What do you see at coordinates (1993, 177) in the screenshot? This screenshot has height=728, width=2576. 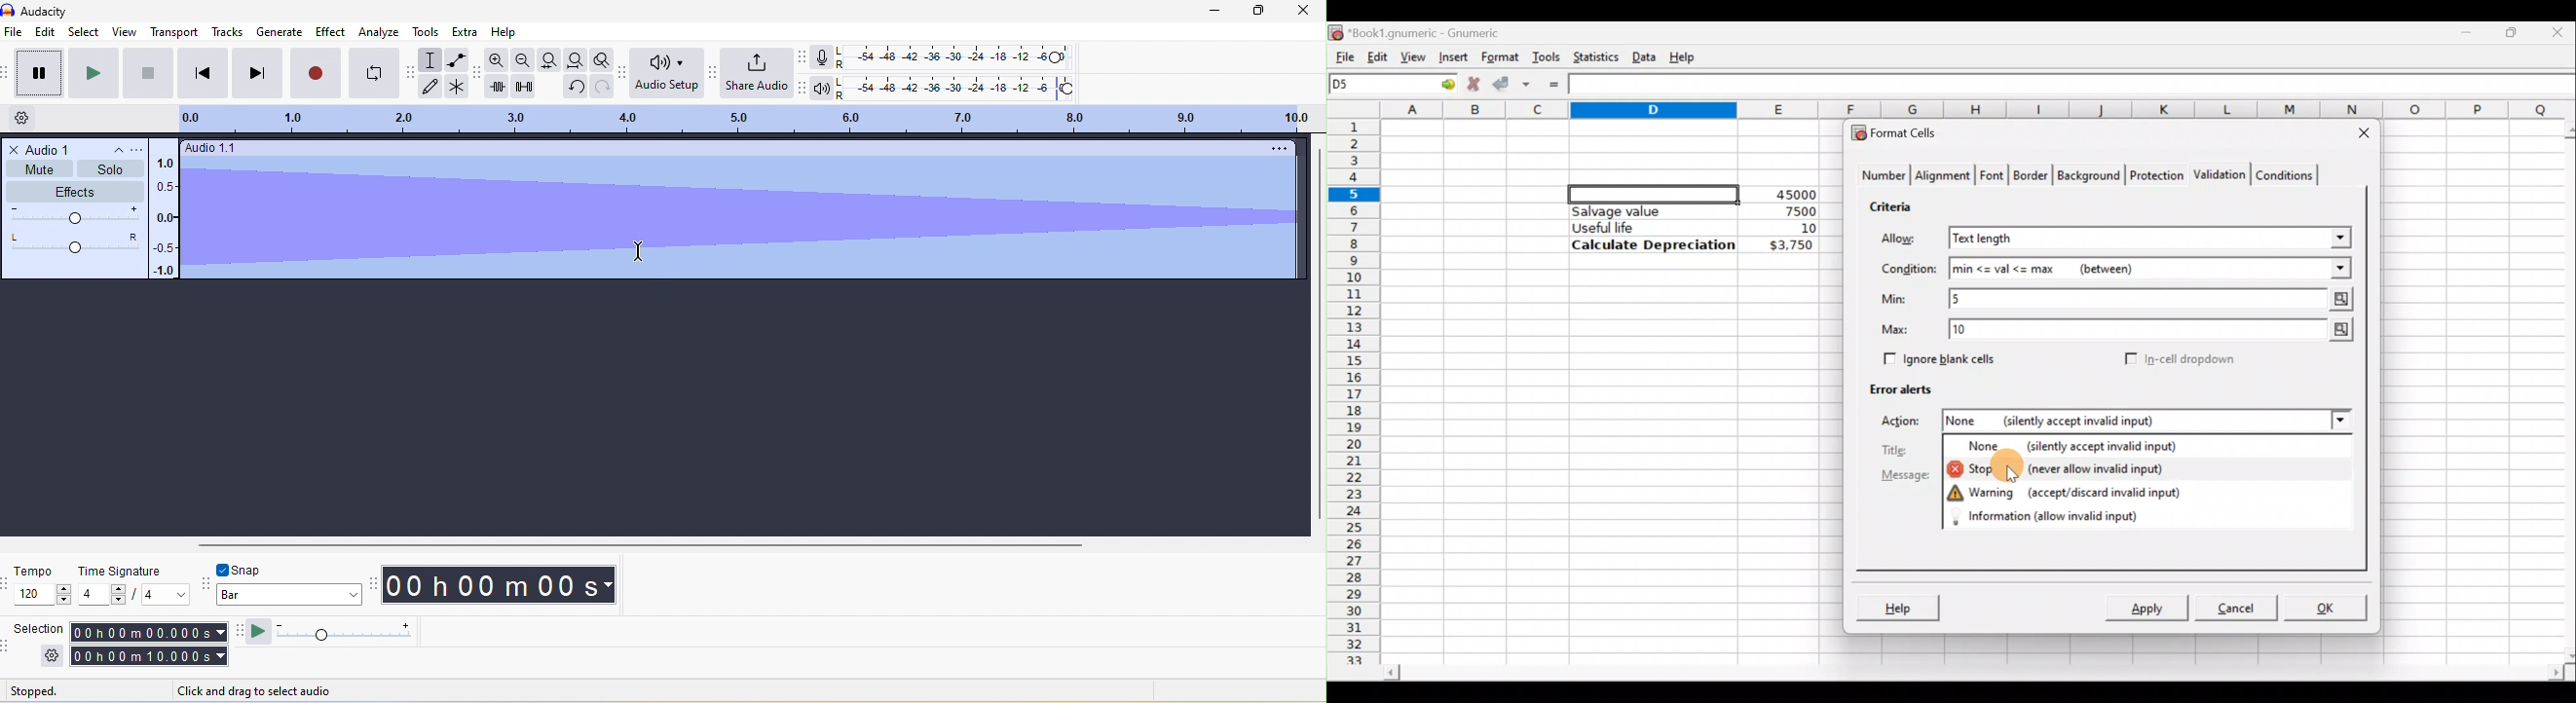 I see `Font` at bounding box center [1993, 177].